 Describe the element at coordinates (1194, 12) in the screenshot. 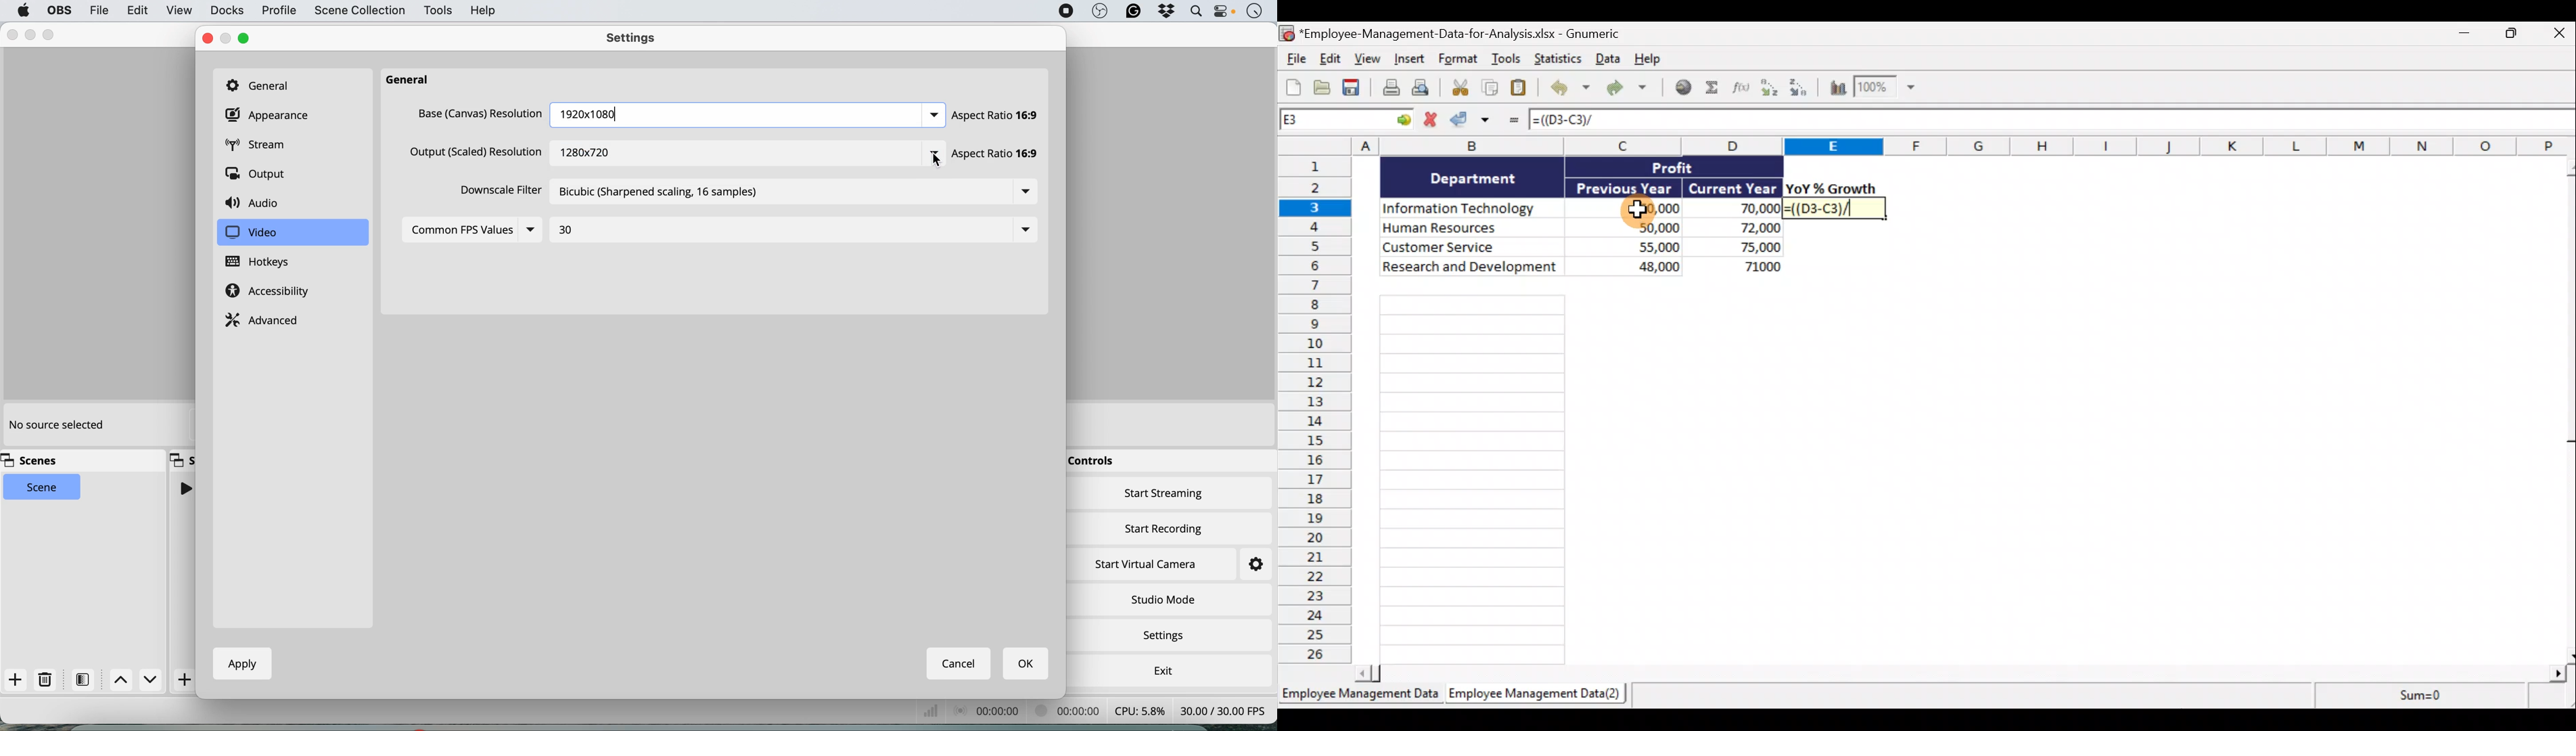

I see `spotlight search` at that location.